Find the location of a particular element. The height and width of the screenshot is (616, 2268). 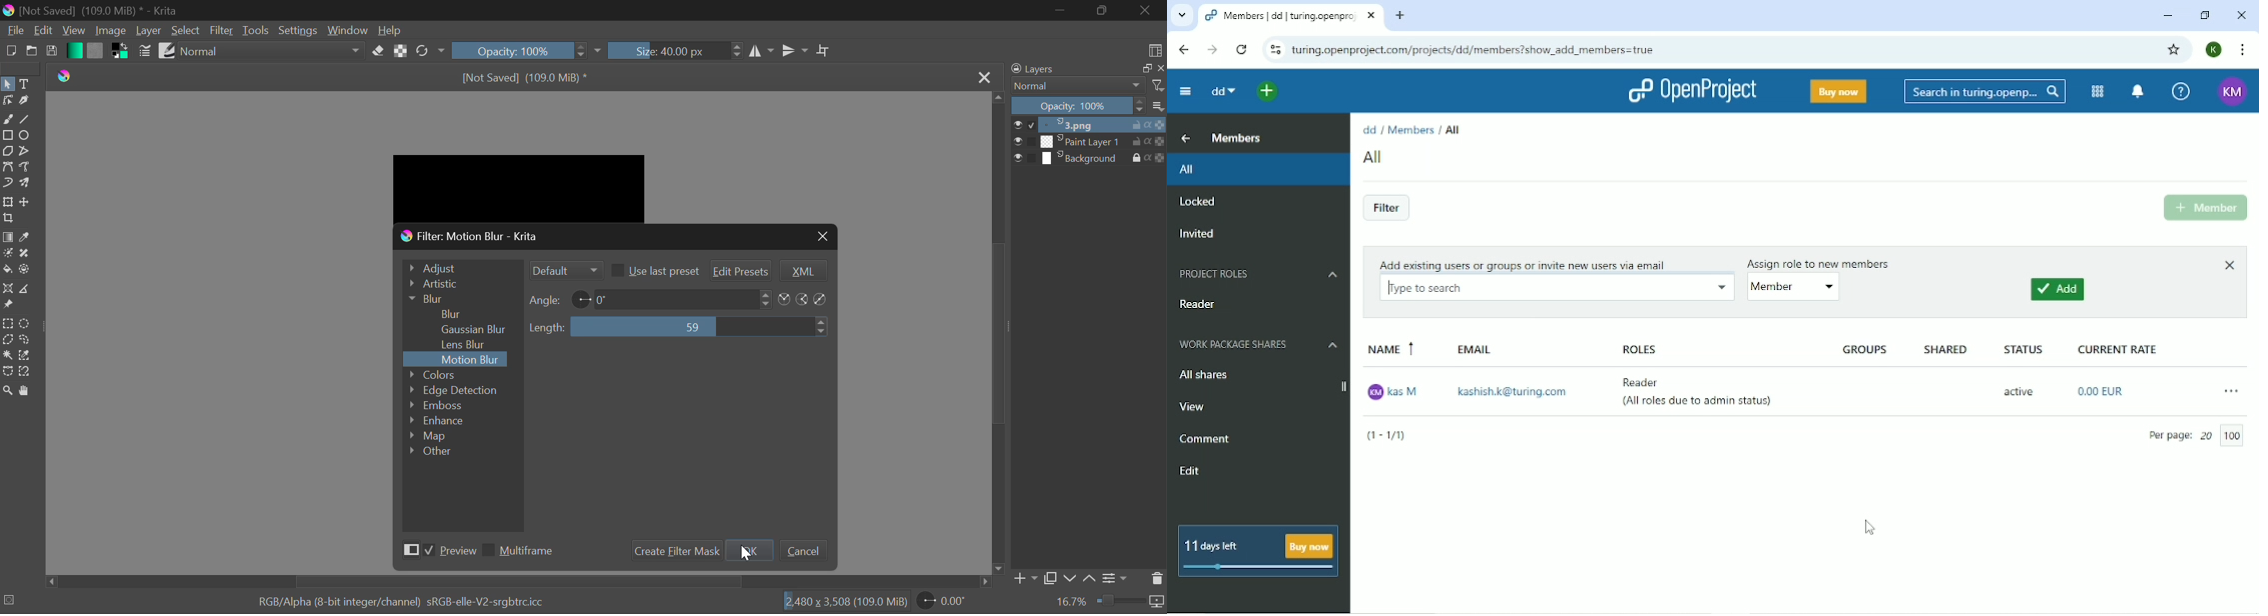

Vertical Mirror Flip is located at coordinates (763, 52).